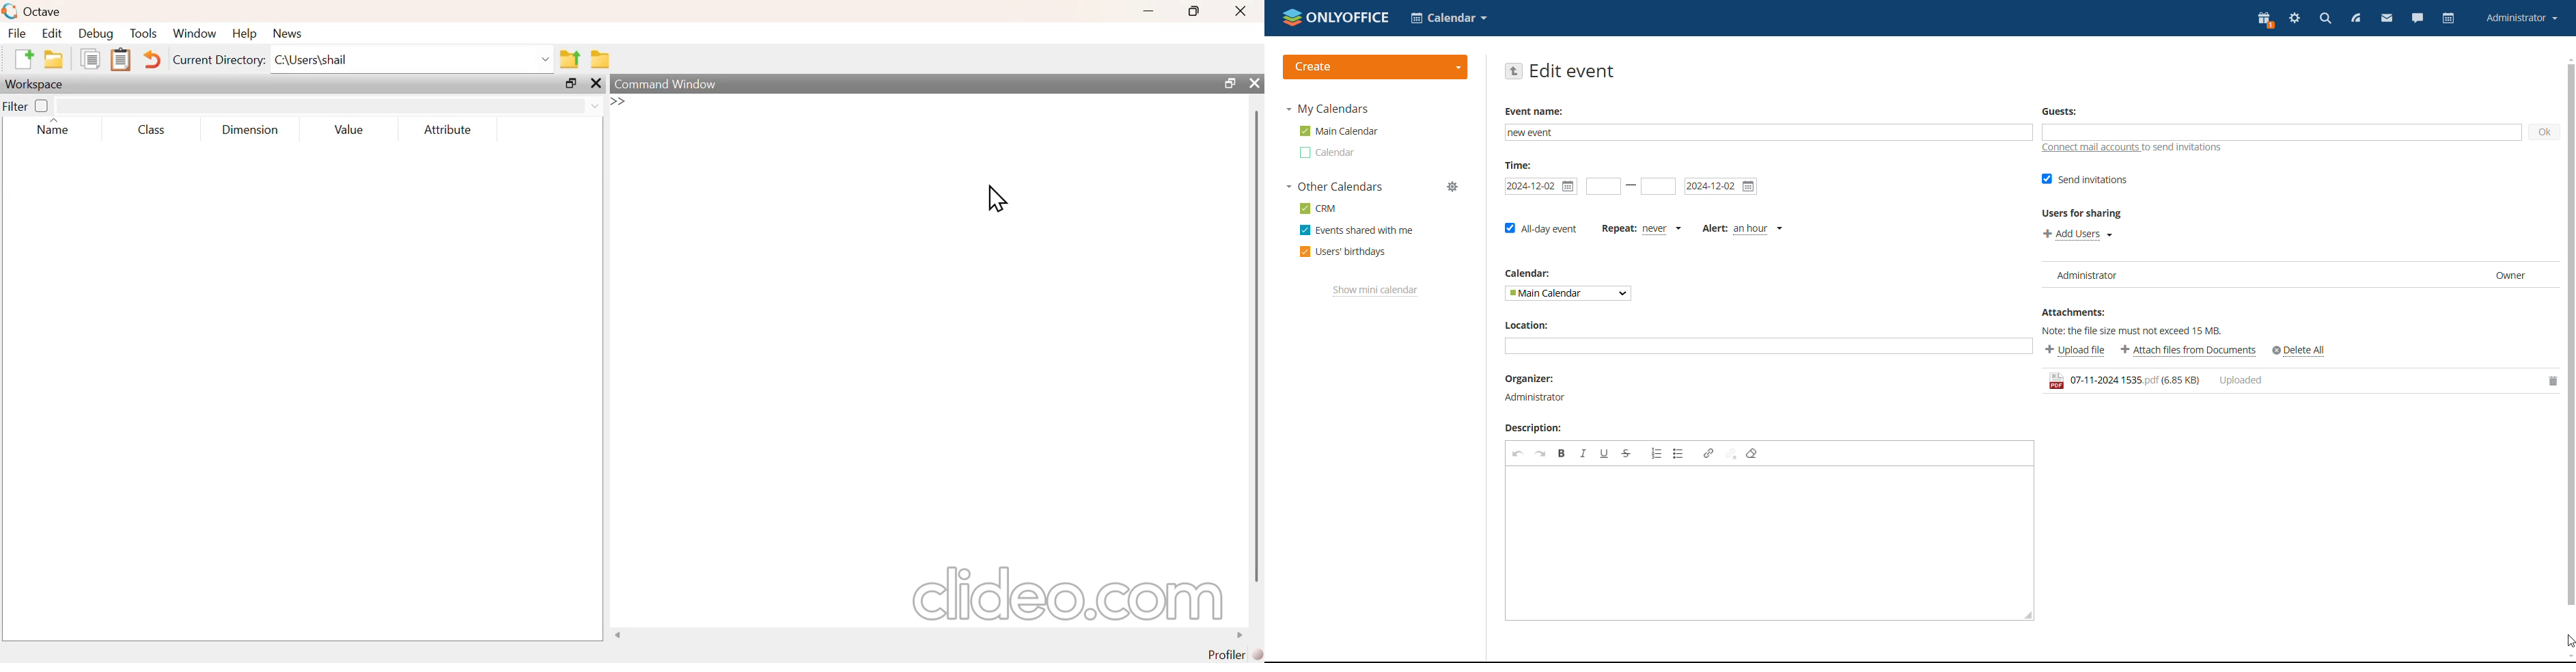 This screenshot has height=672, width=2576. Describe the element at coordinates (411, 61) in the screenshot. I see `enter directory name` at that location.